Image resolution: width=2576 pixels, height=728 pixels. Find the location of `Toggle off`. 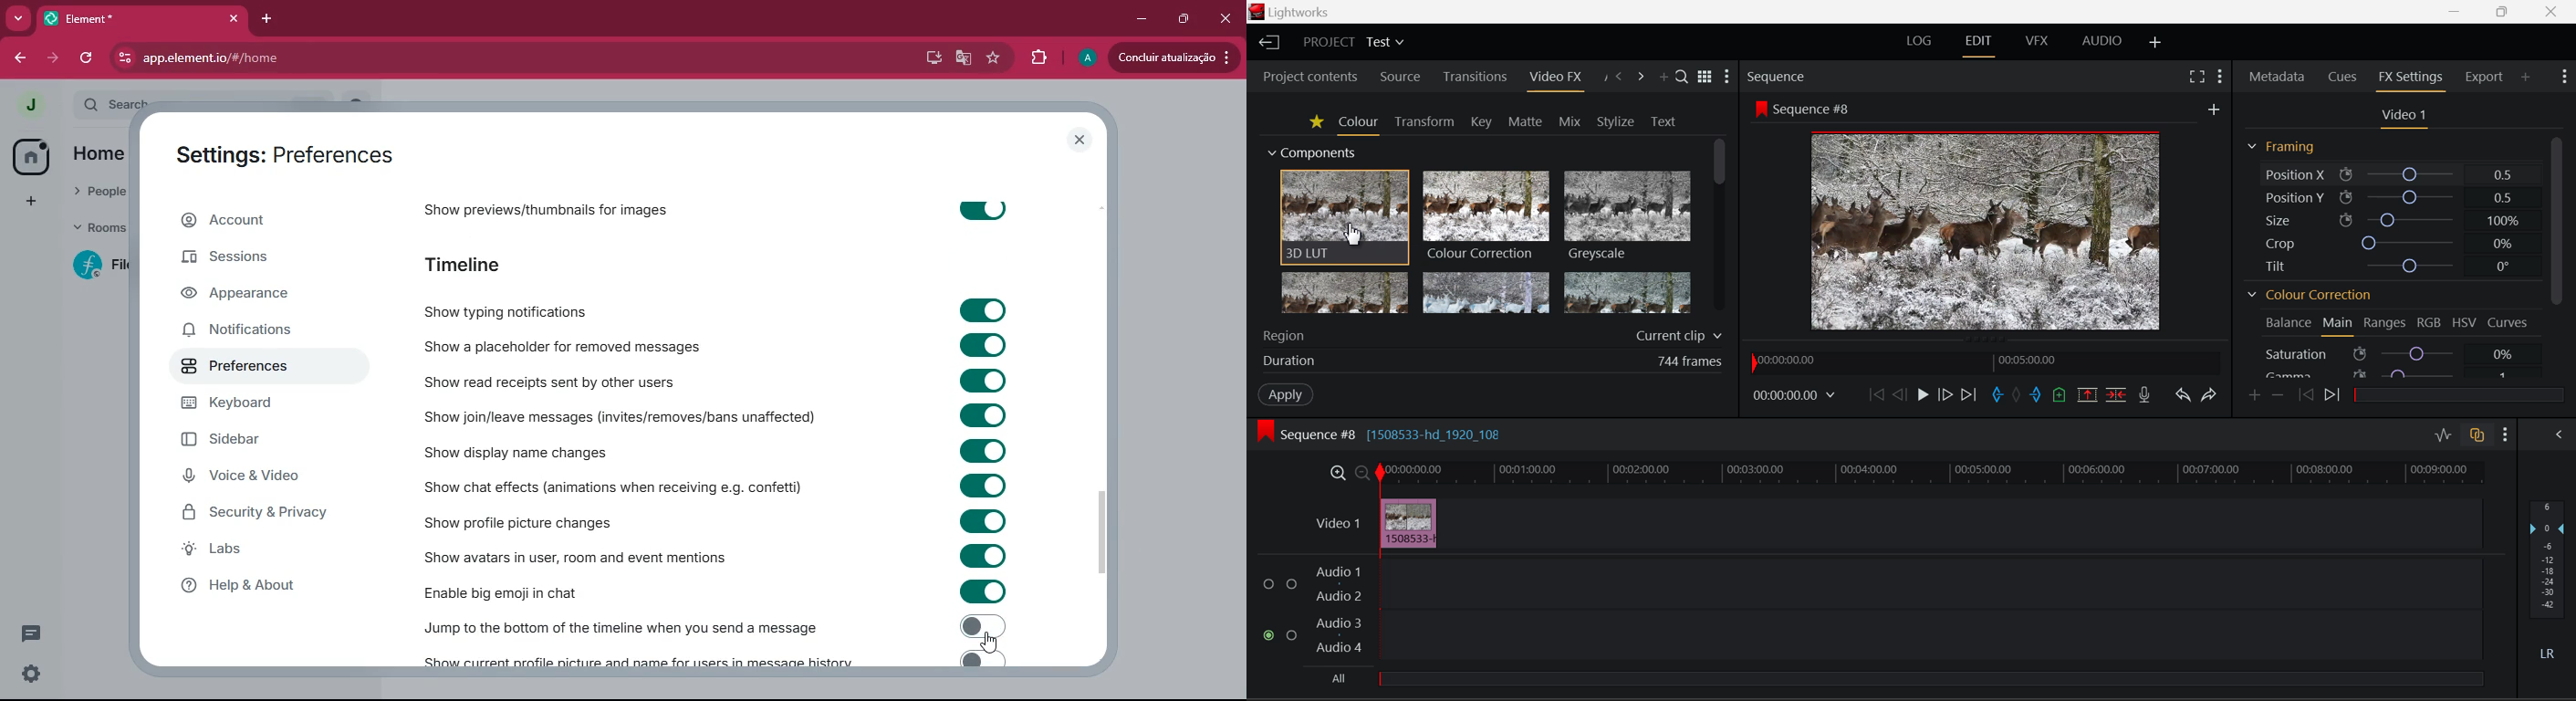

Toggle off is located at coordinates (990, 624).